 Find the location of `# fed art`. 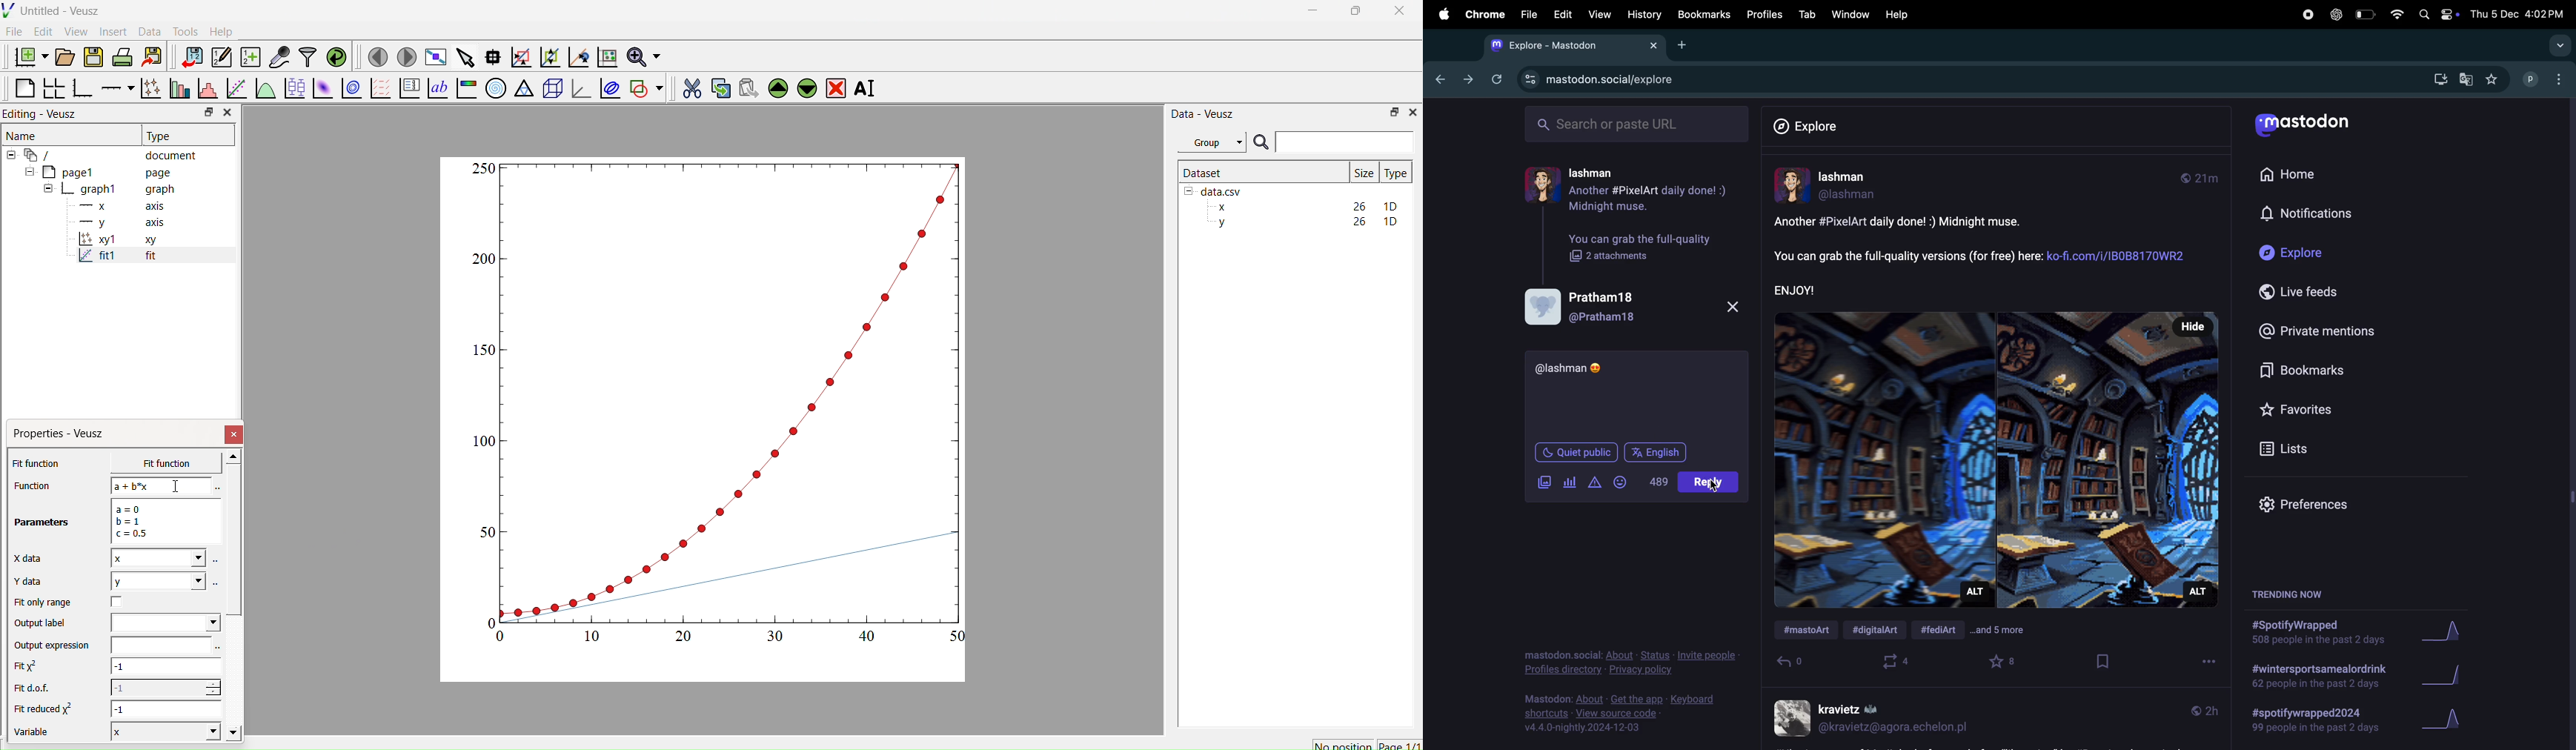

# fed art is located at coordinates (1944, 628).